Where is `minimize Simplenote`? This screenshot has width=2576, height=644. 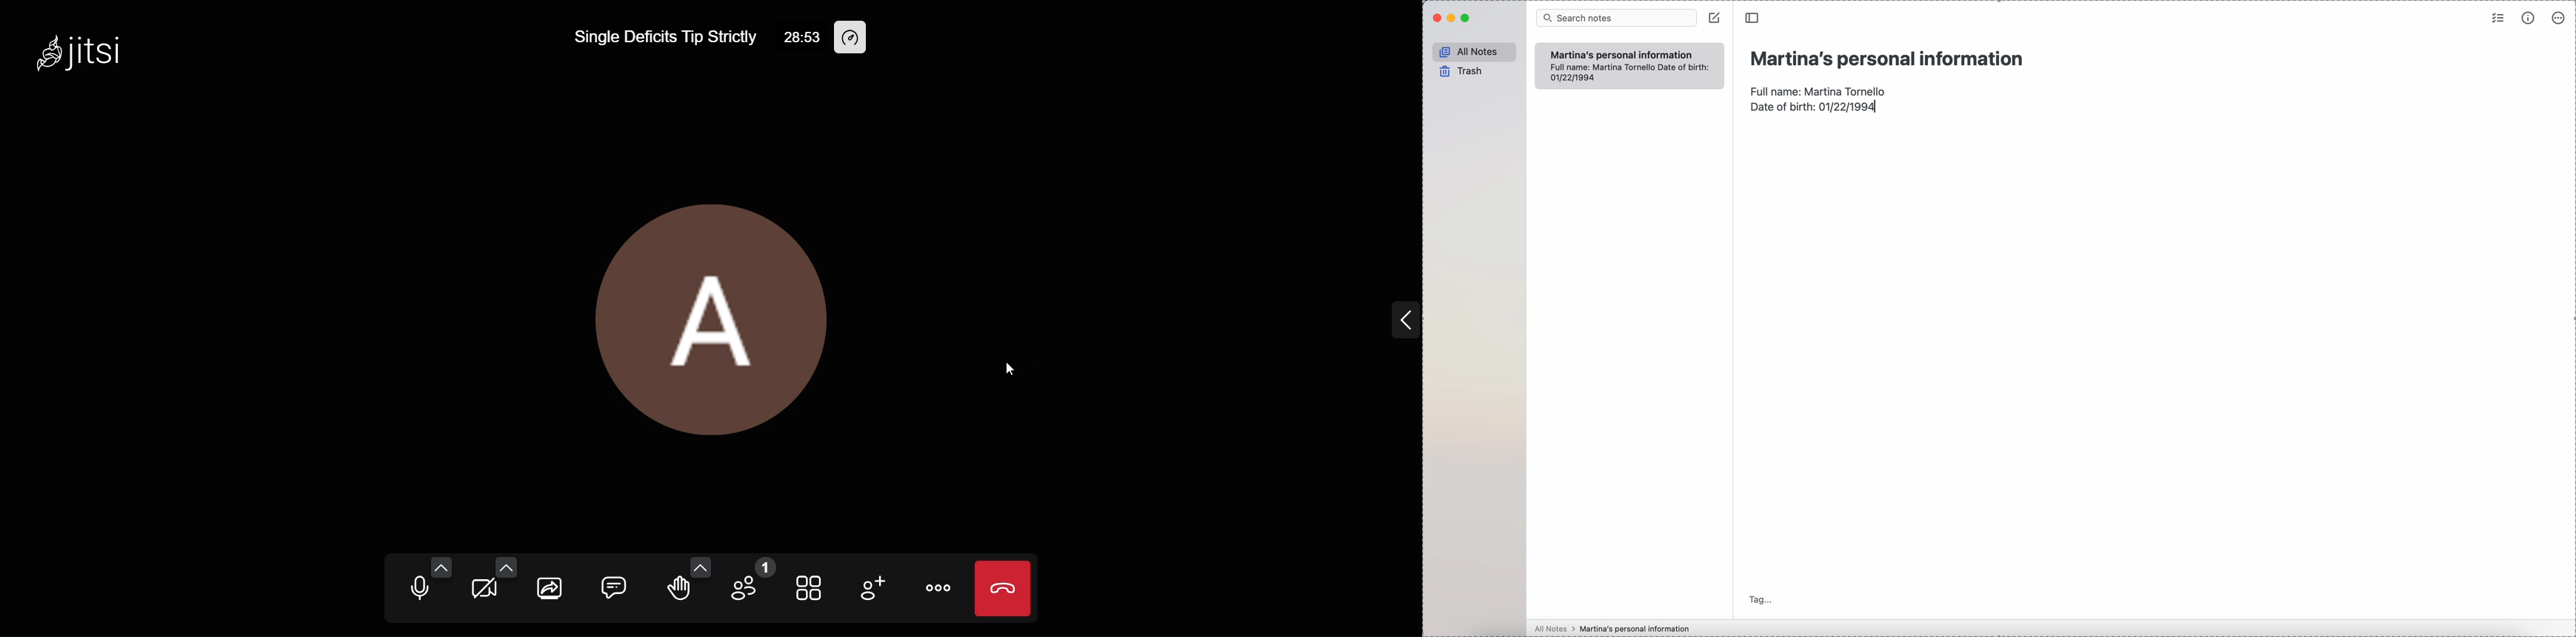 minimize Simplenote is located at coordinates (1453, 18).